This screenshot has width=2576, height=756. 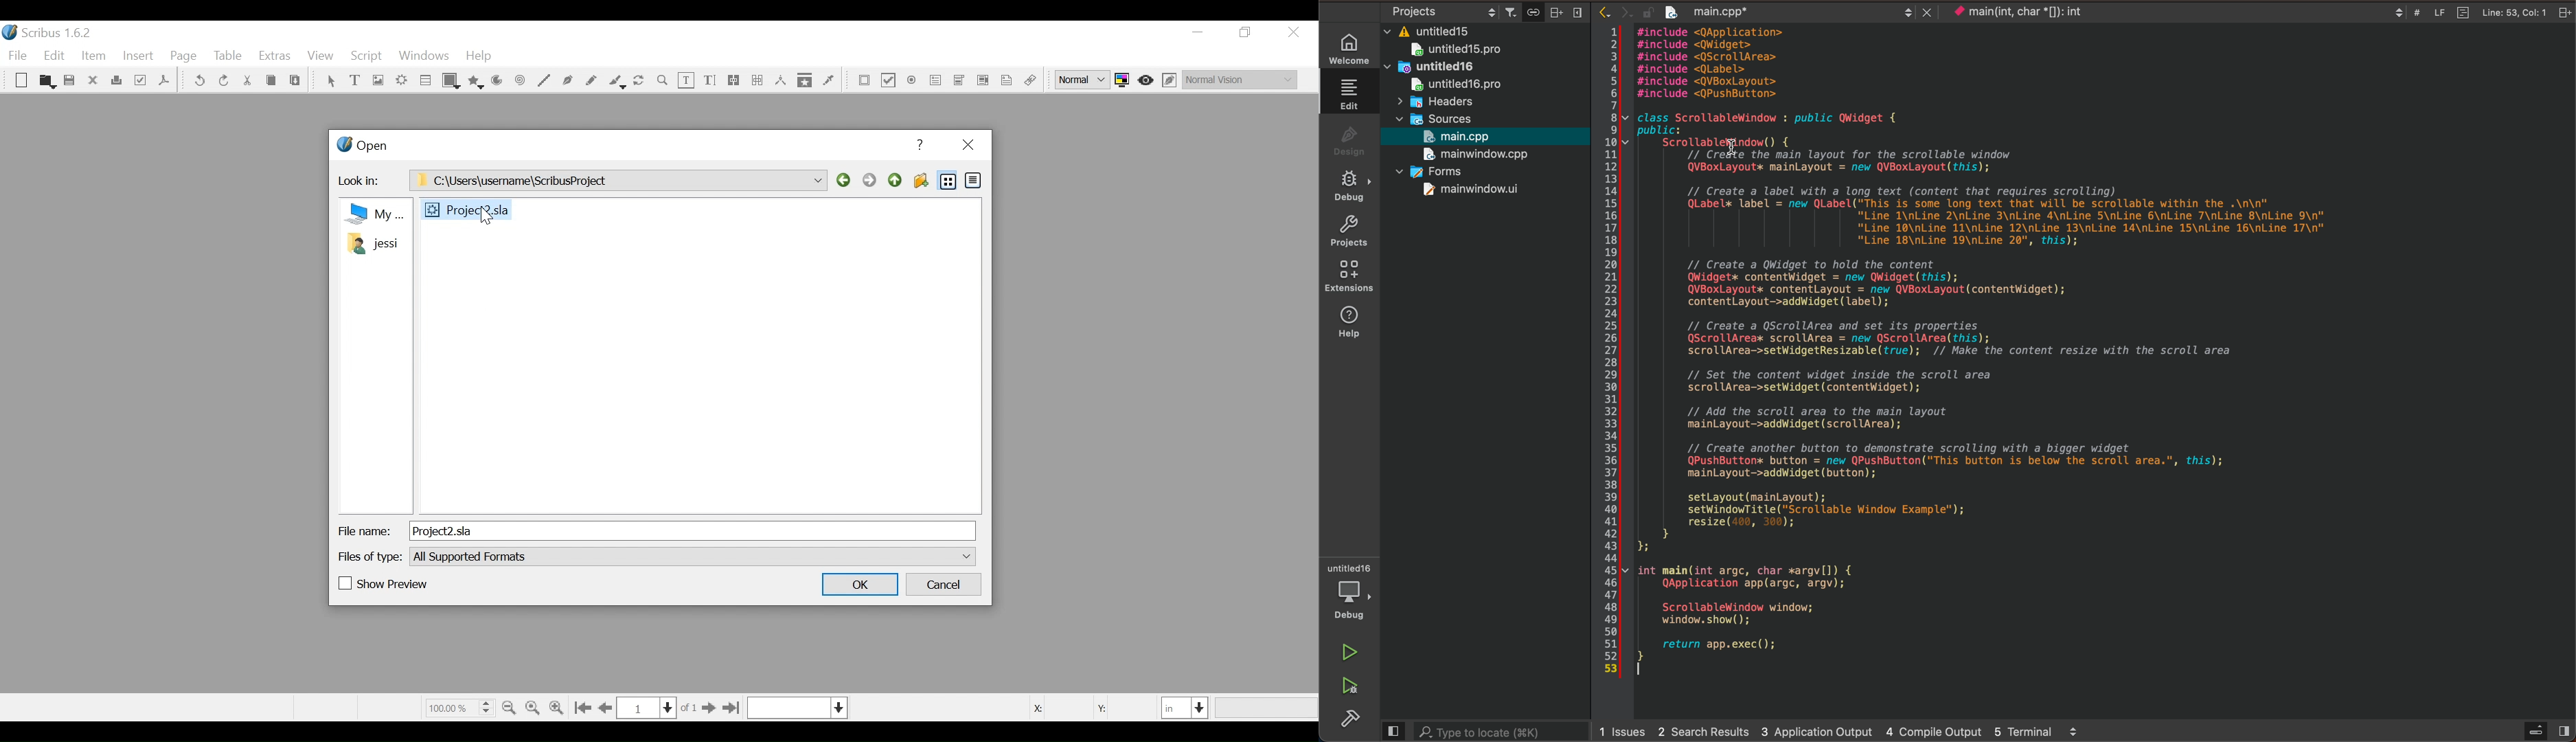 I want to click on Item, so click(x=93, y=56).